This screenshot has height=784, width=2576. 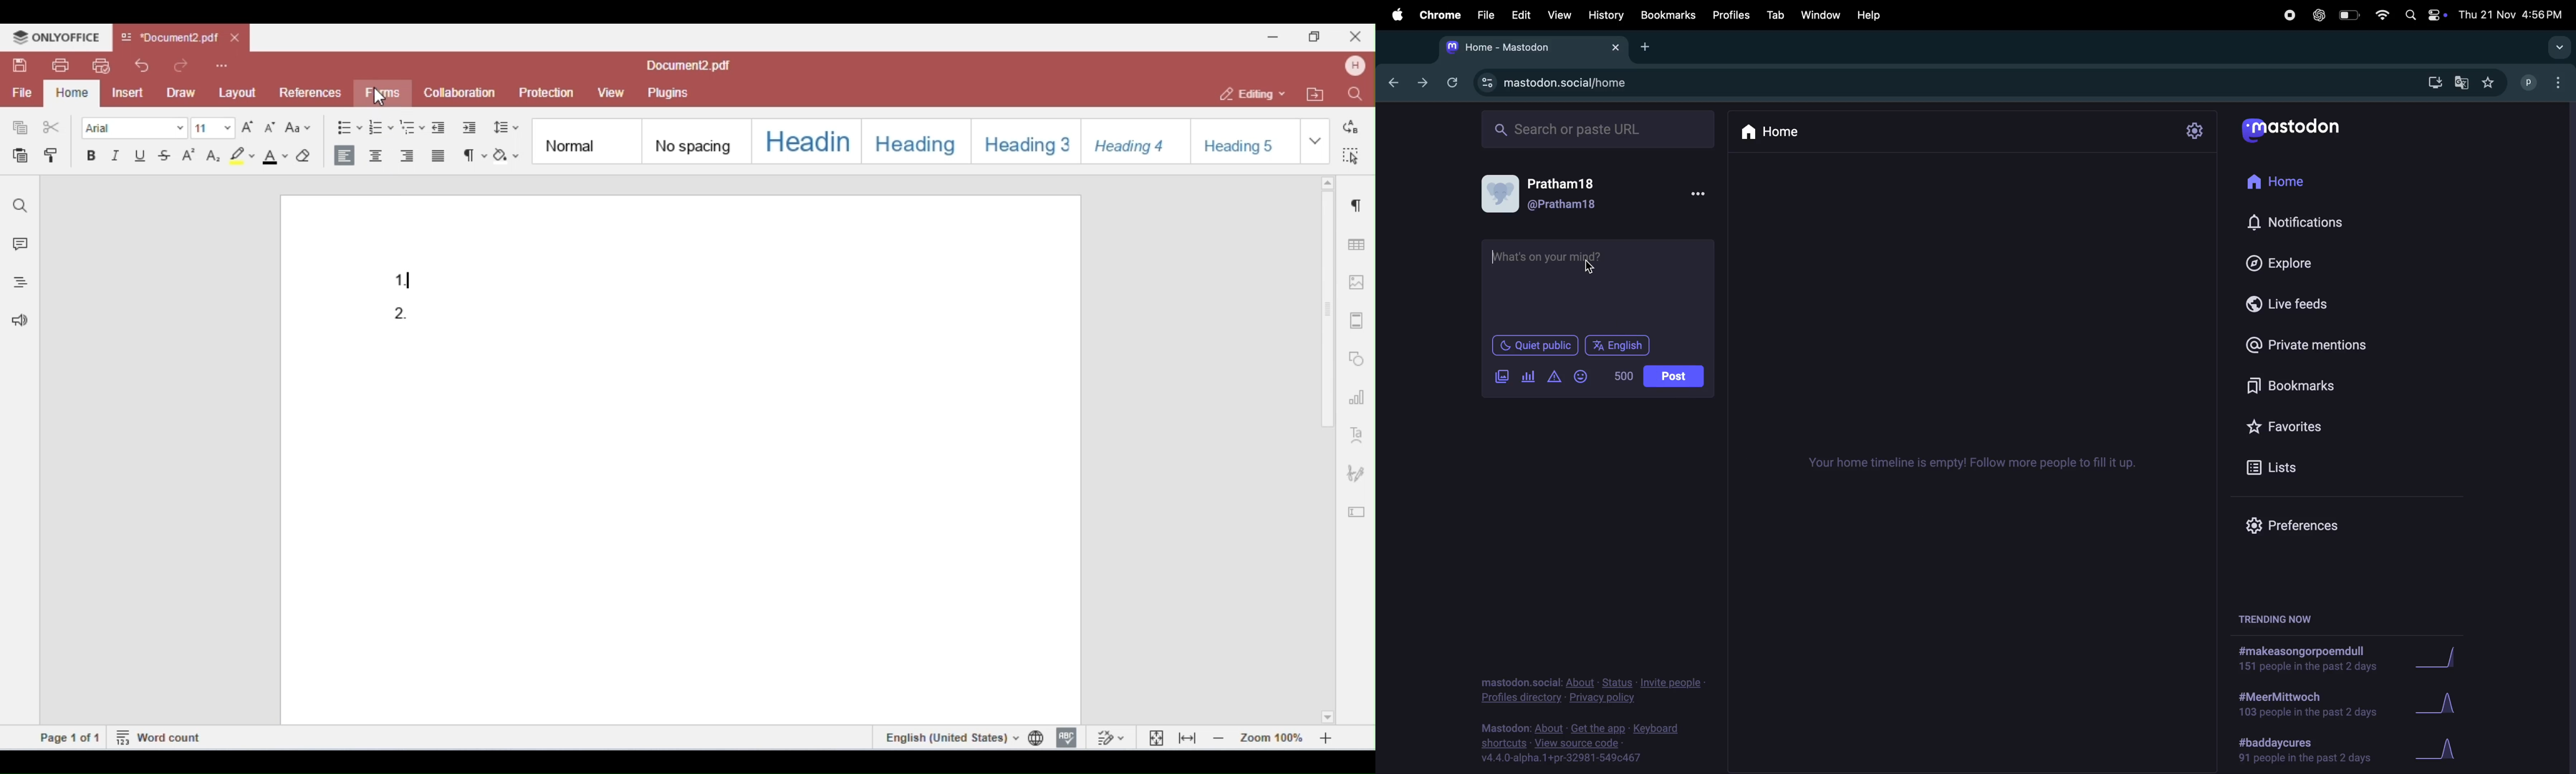 I want to click on textbox, so click(x=1600, y=280).